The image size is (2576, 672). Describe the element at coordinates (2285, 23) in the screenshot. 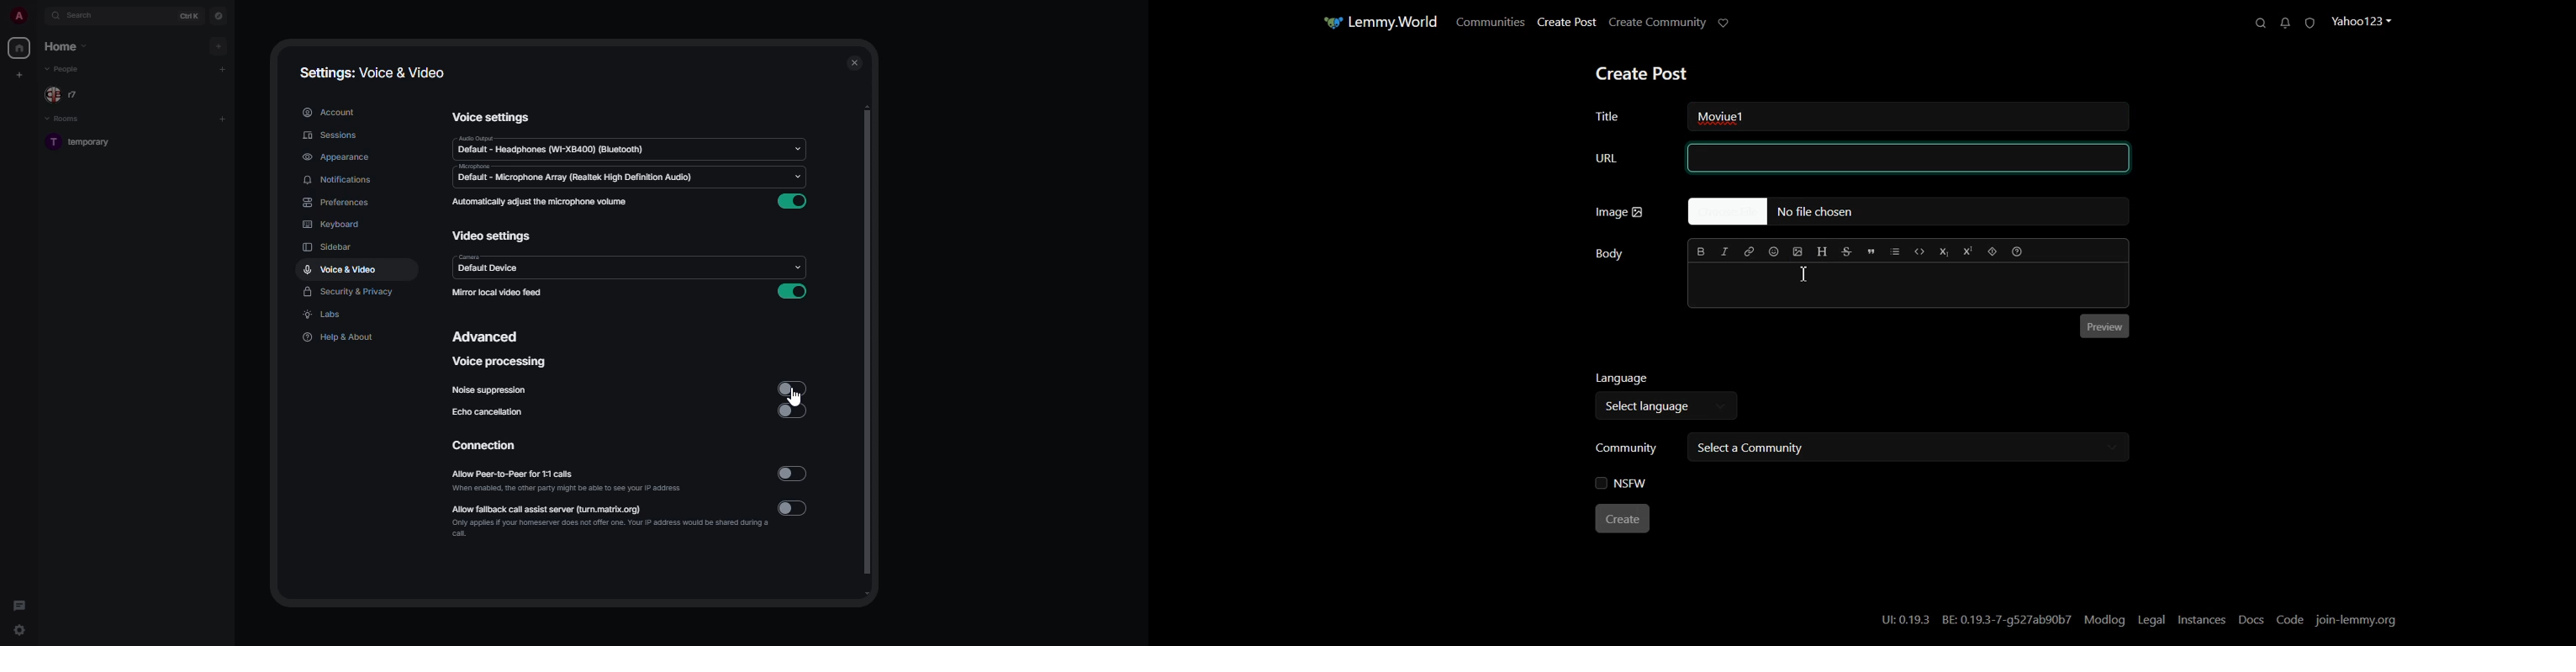

I see `Unread Messages` at that location.